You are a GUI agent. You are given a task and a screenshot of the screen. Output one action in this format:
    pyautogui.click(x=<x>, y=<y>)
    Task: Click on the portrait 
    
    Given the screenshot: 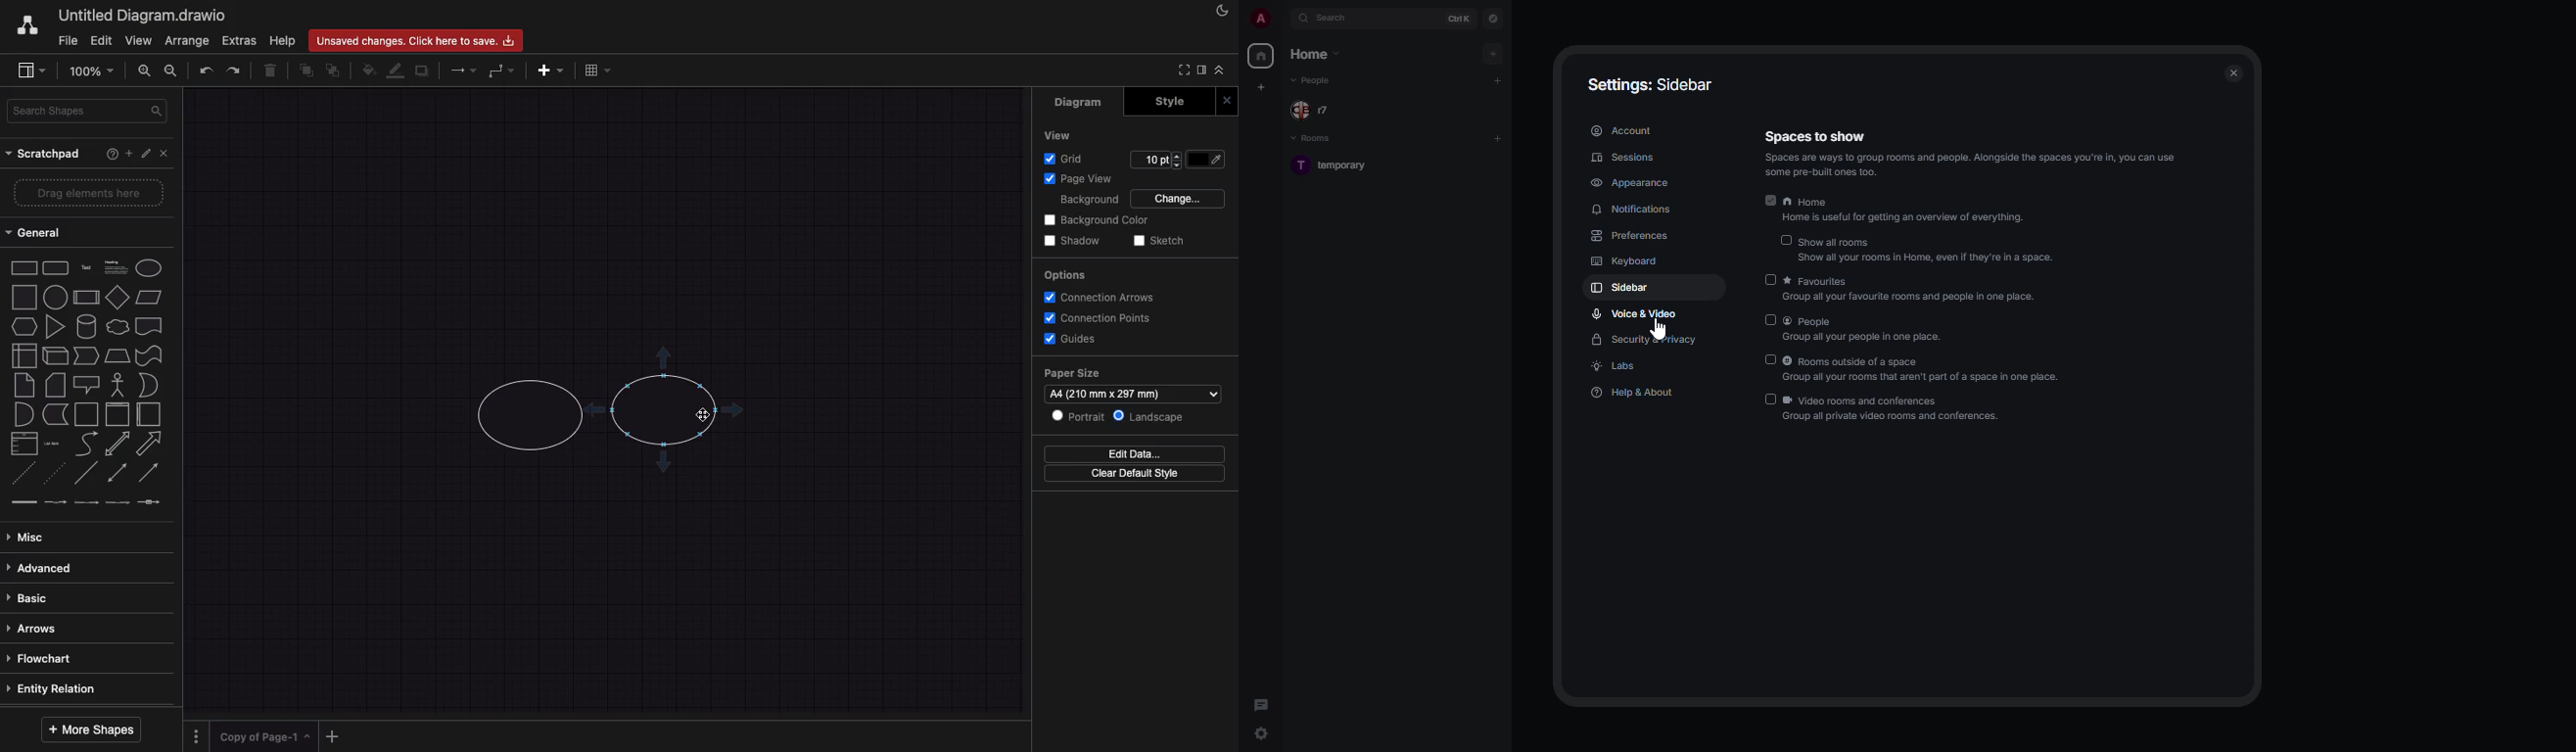 What is the action you would take?
    pyautogui.click(x=1080, y=417)
    